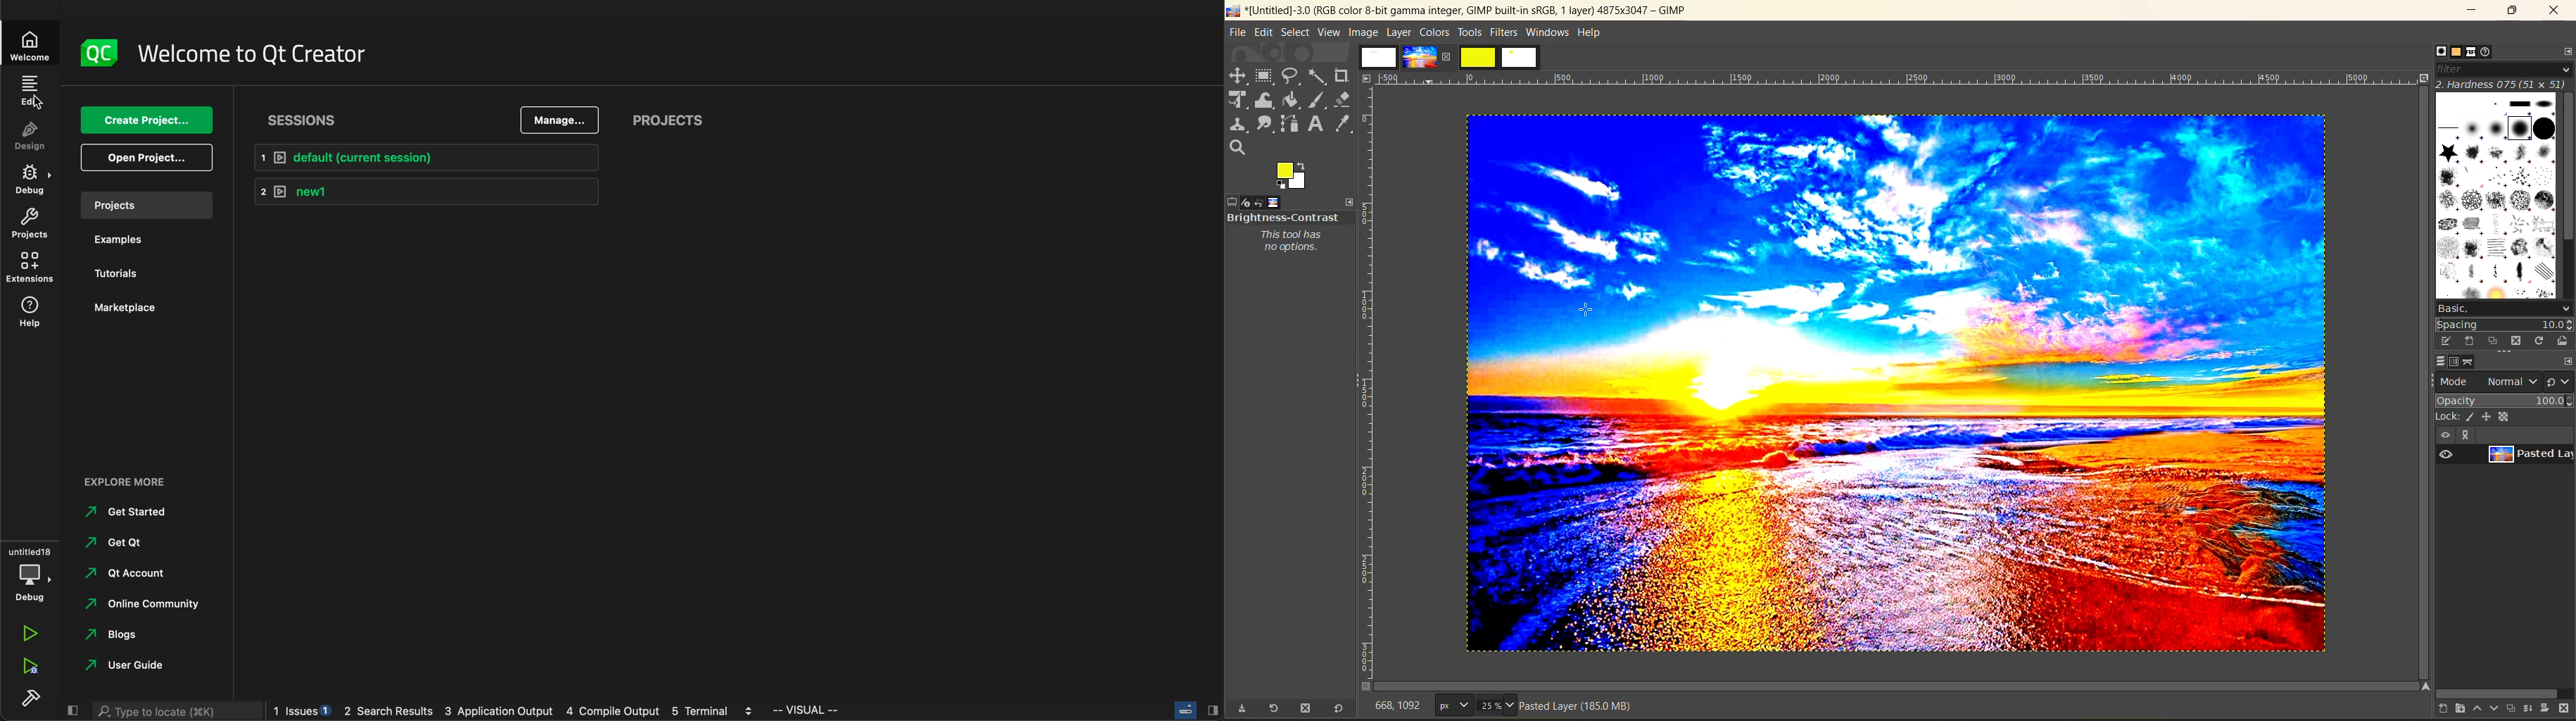 This screenshot has width=2576, height=728. I want to click on guide, so click(128, 666).